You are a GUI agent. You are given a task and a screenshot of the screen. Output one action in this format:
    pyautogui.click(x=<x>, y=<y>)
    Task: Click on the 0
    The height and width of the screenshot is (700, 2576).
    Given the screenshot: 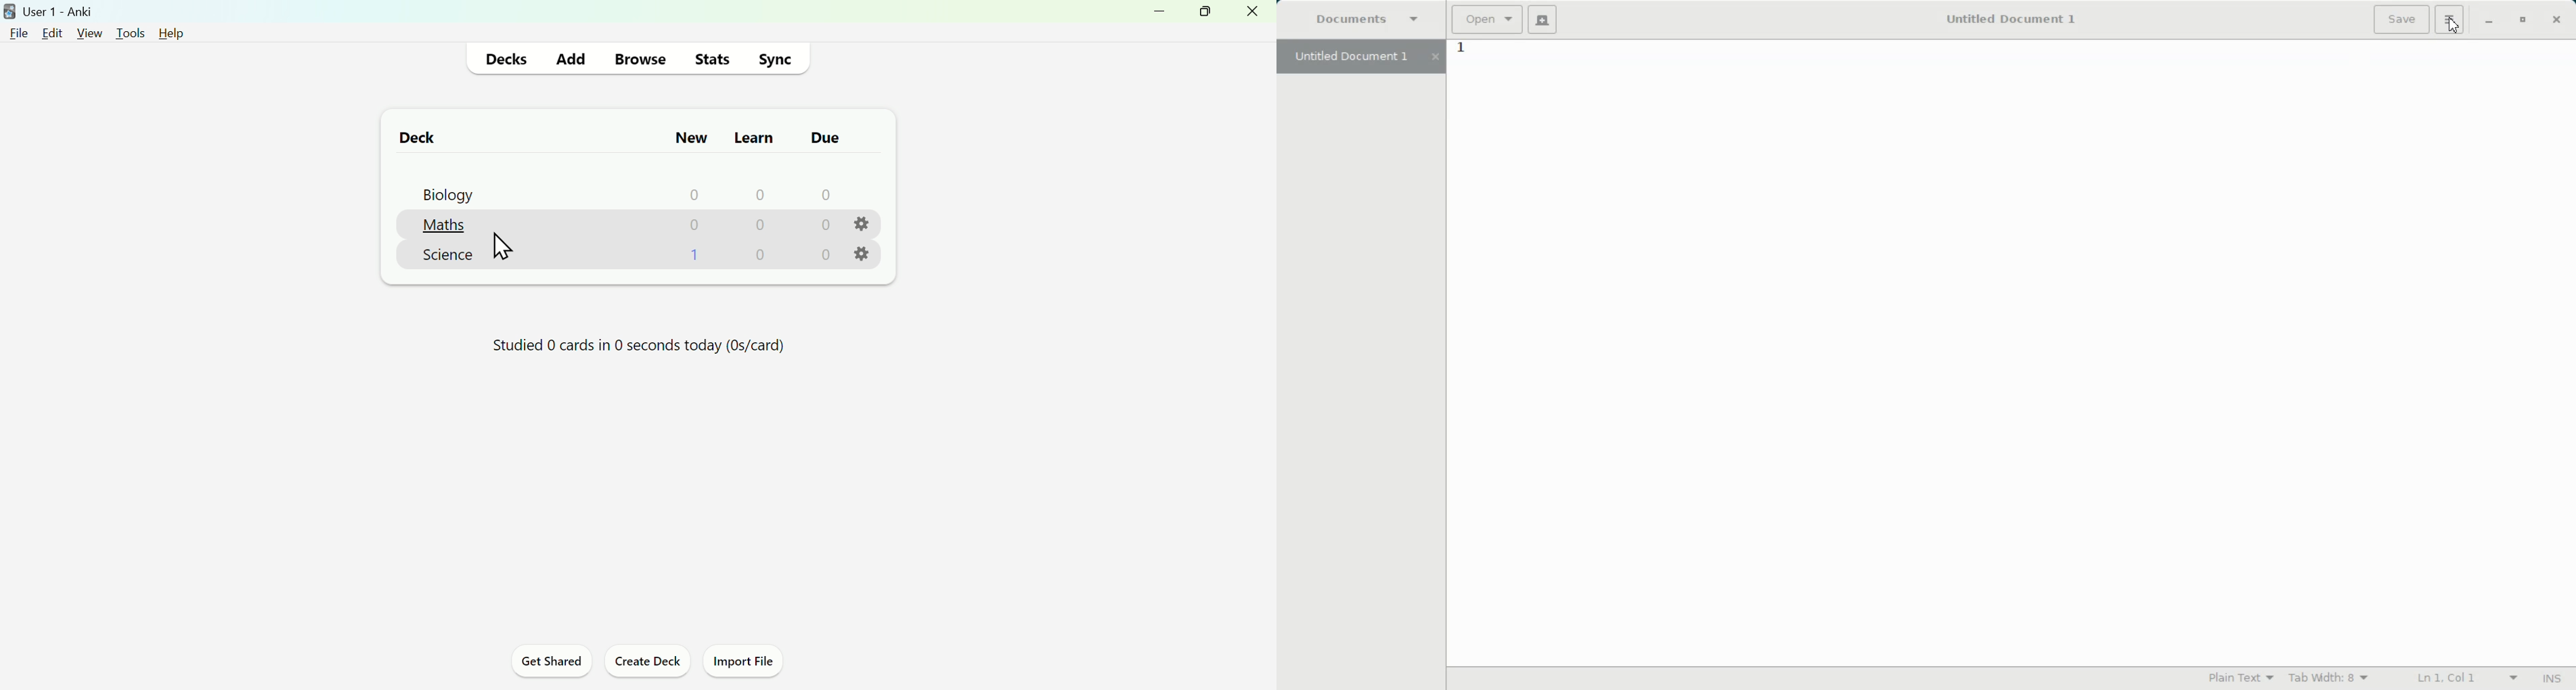 What is the action you would take?
    pyautogui.click(x=695, y=193)
    